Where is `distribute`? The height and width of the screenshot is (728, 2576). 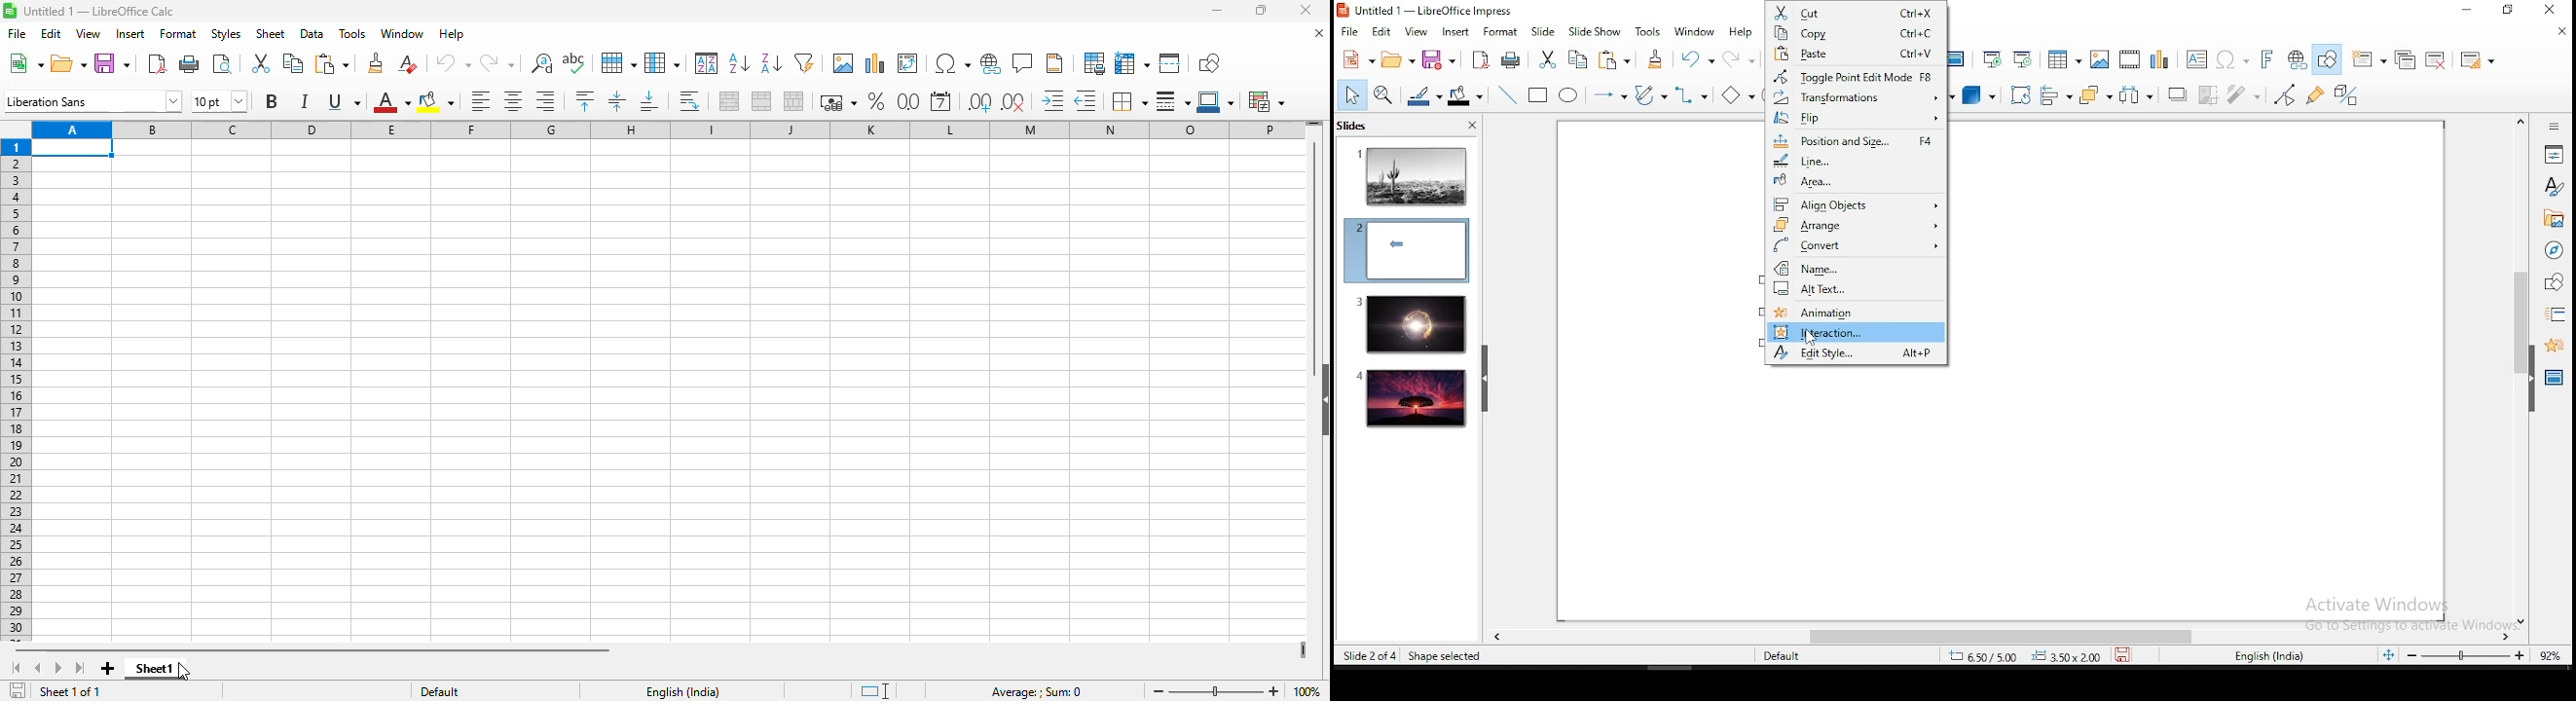 distribute is located at coordinates (2138, 95).